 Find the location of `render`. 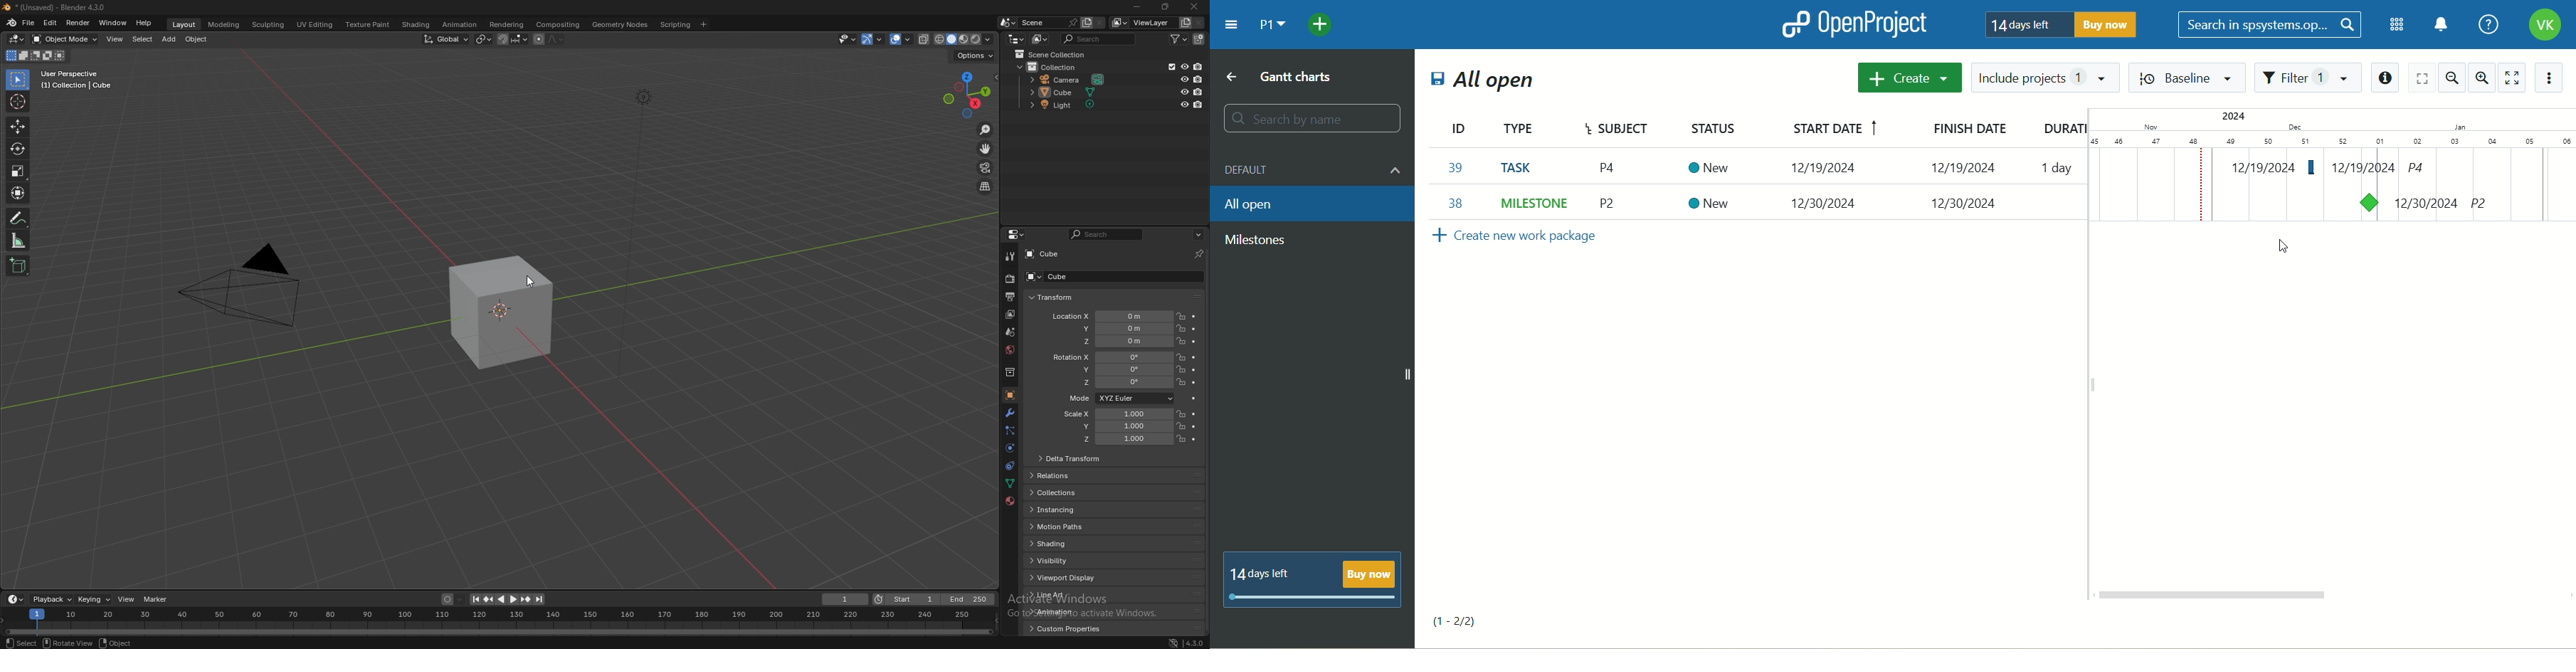

render is located at coordinates (1009, 279).